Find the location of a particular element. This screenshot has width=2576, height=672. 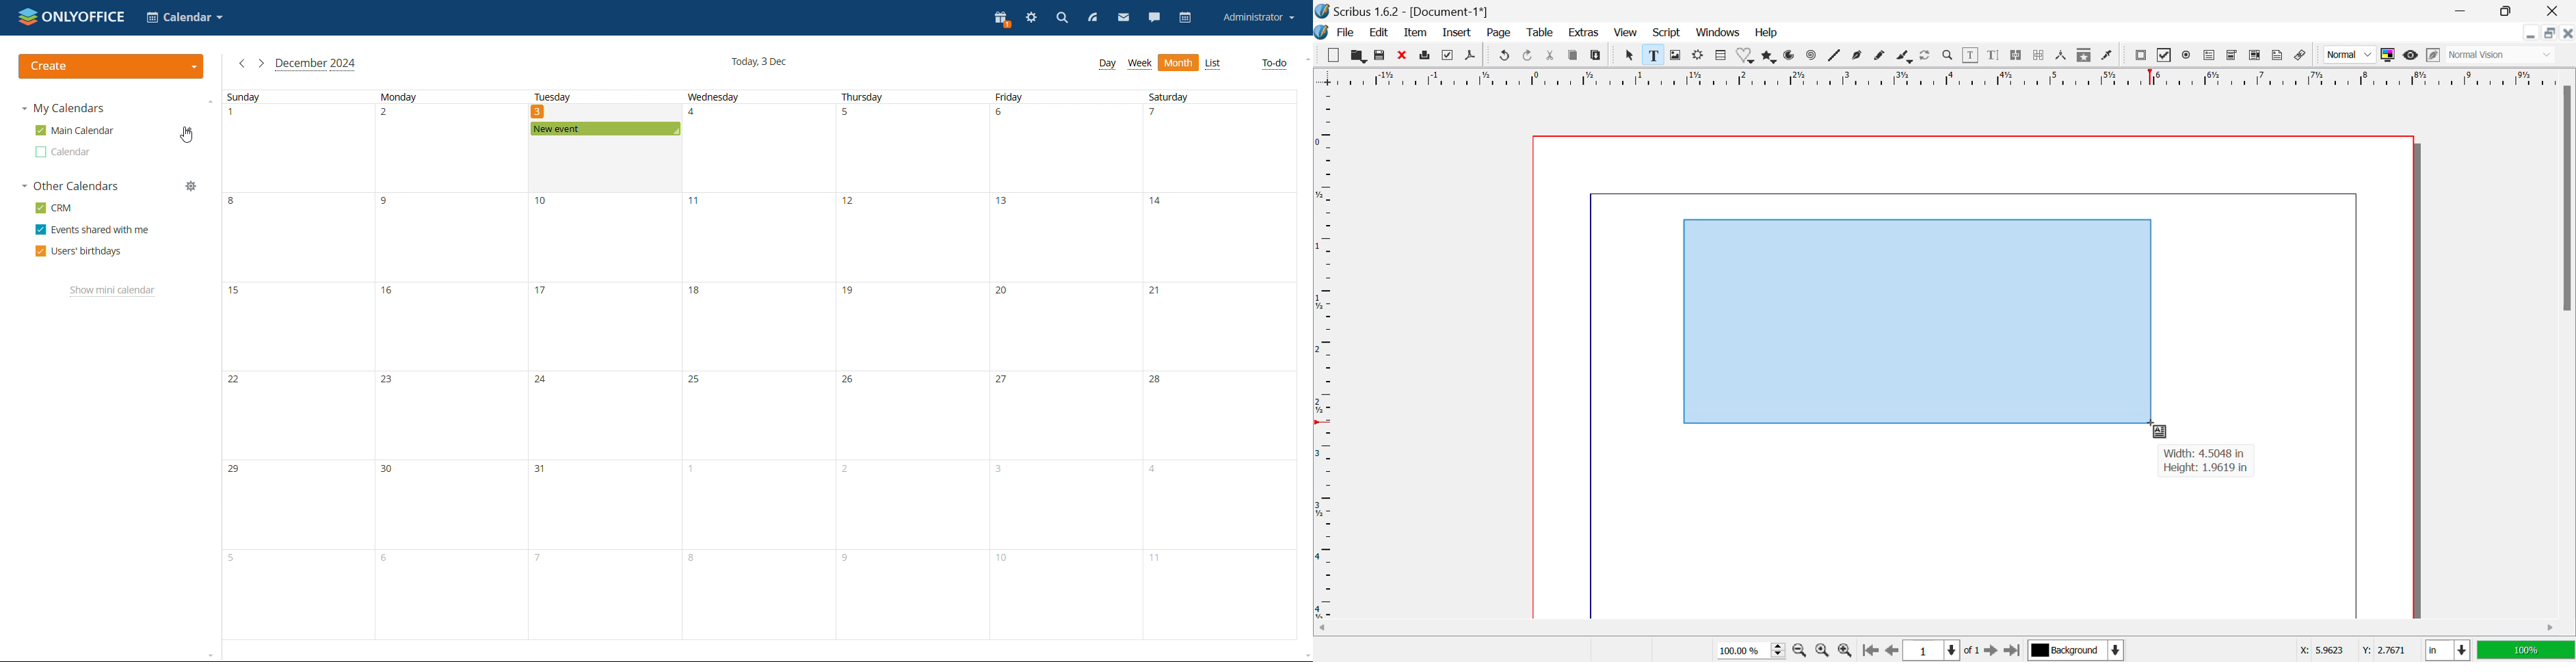

date is located at coordinates (606, 414).